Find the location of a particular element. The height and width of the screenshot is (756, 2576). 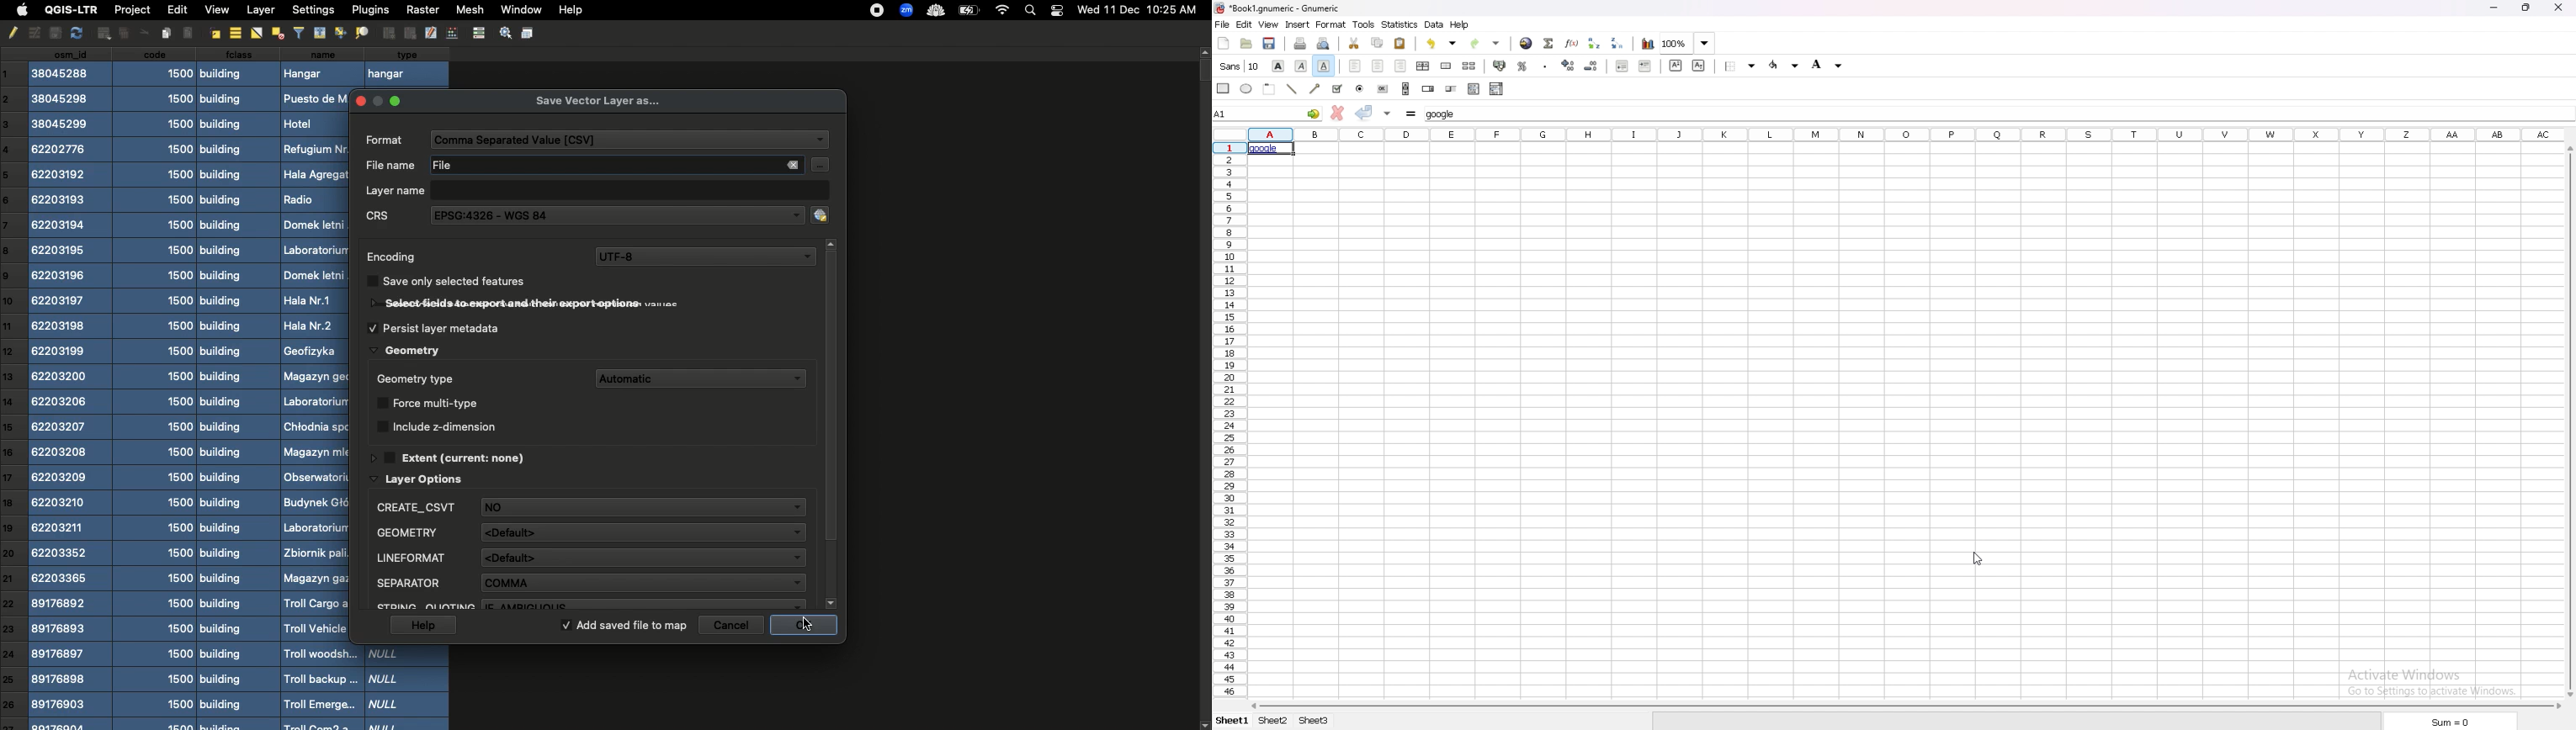

border is located at coordinates (1740, 66).